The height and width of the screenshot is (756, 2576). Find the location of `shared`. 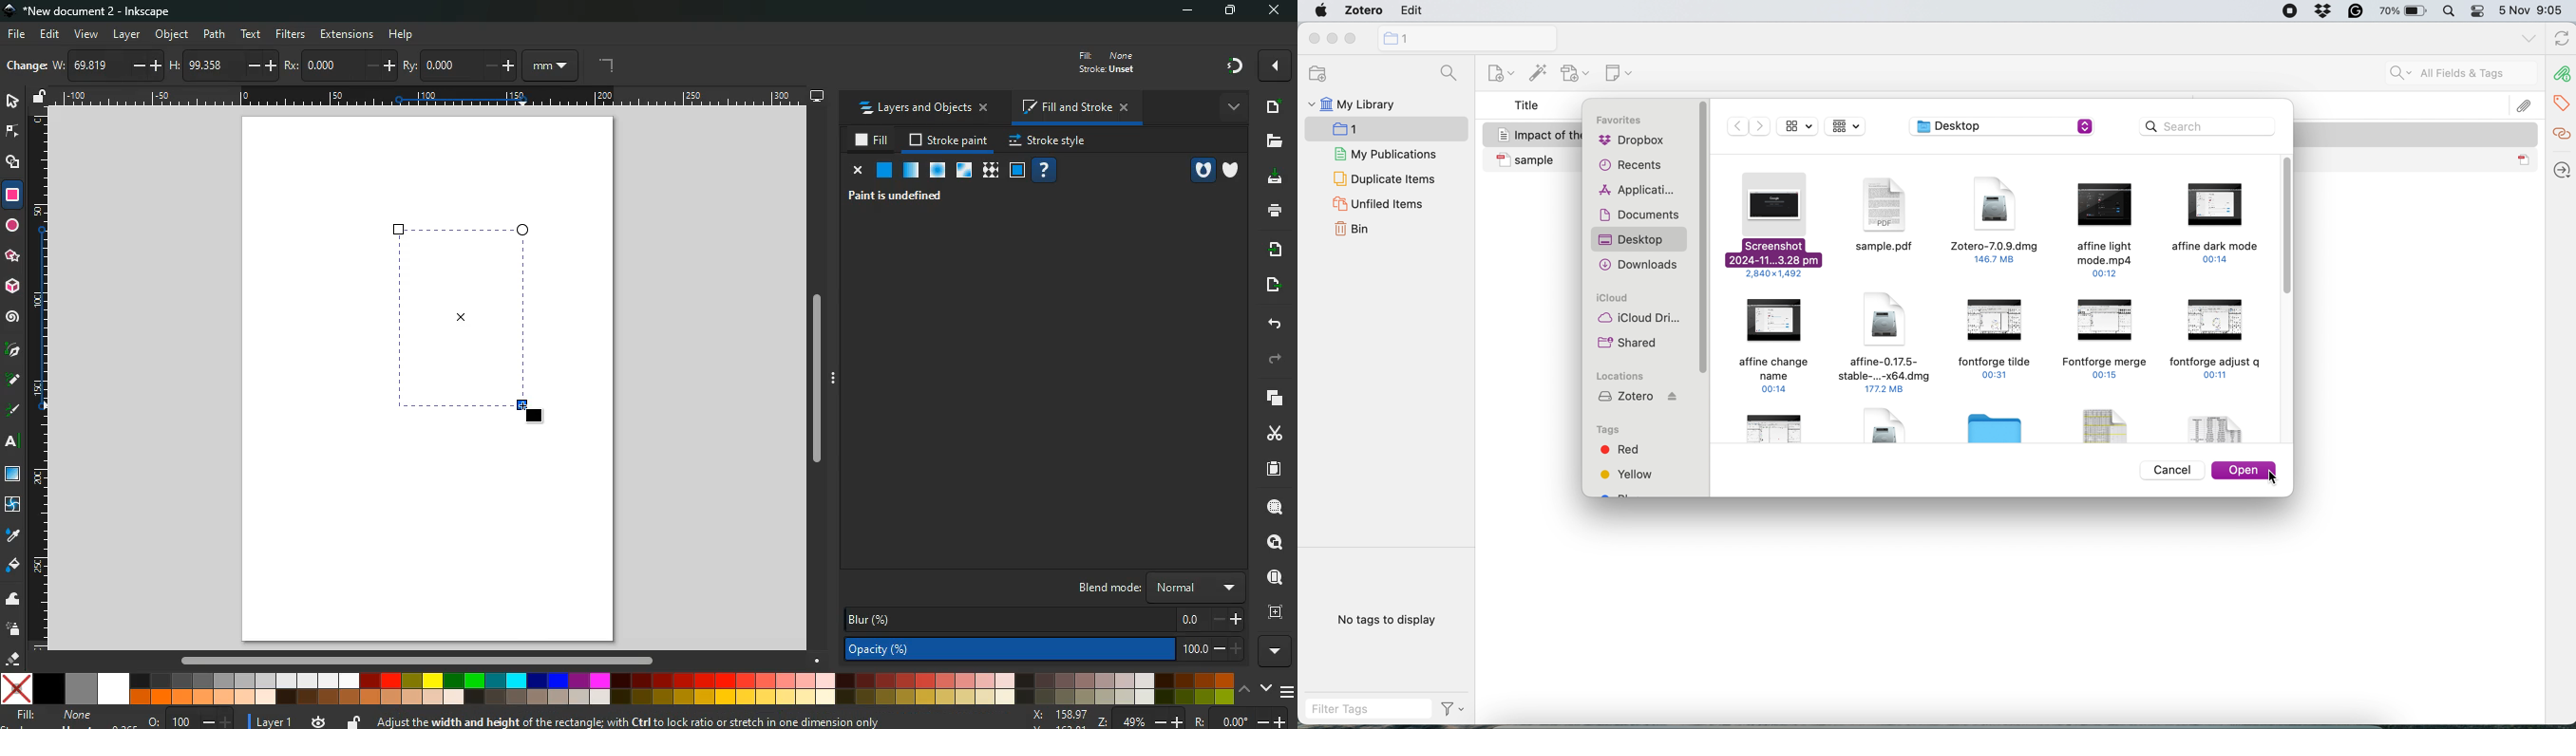

shared is located at coordinates (1630, 343).